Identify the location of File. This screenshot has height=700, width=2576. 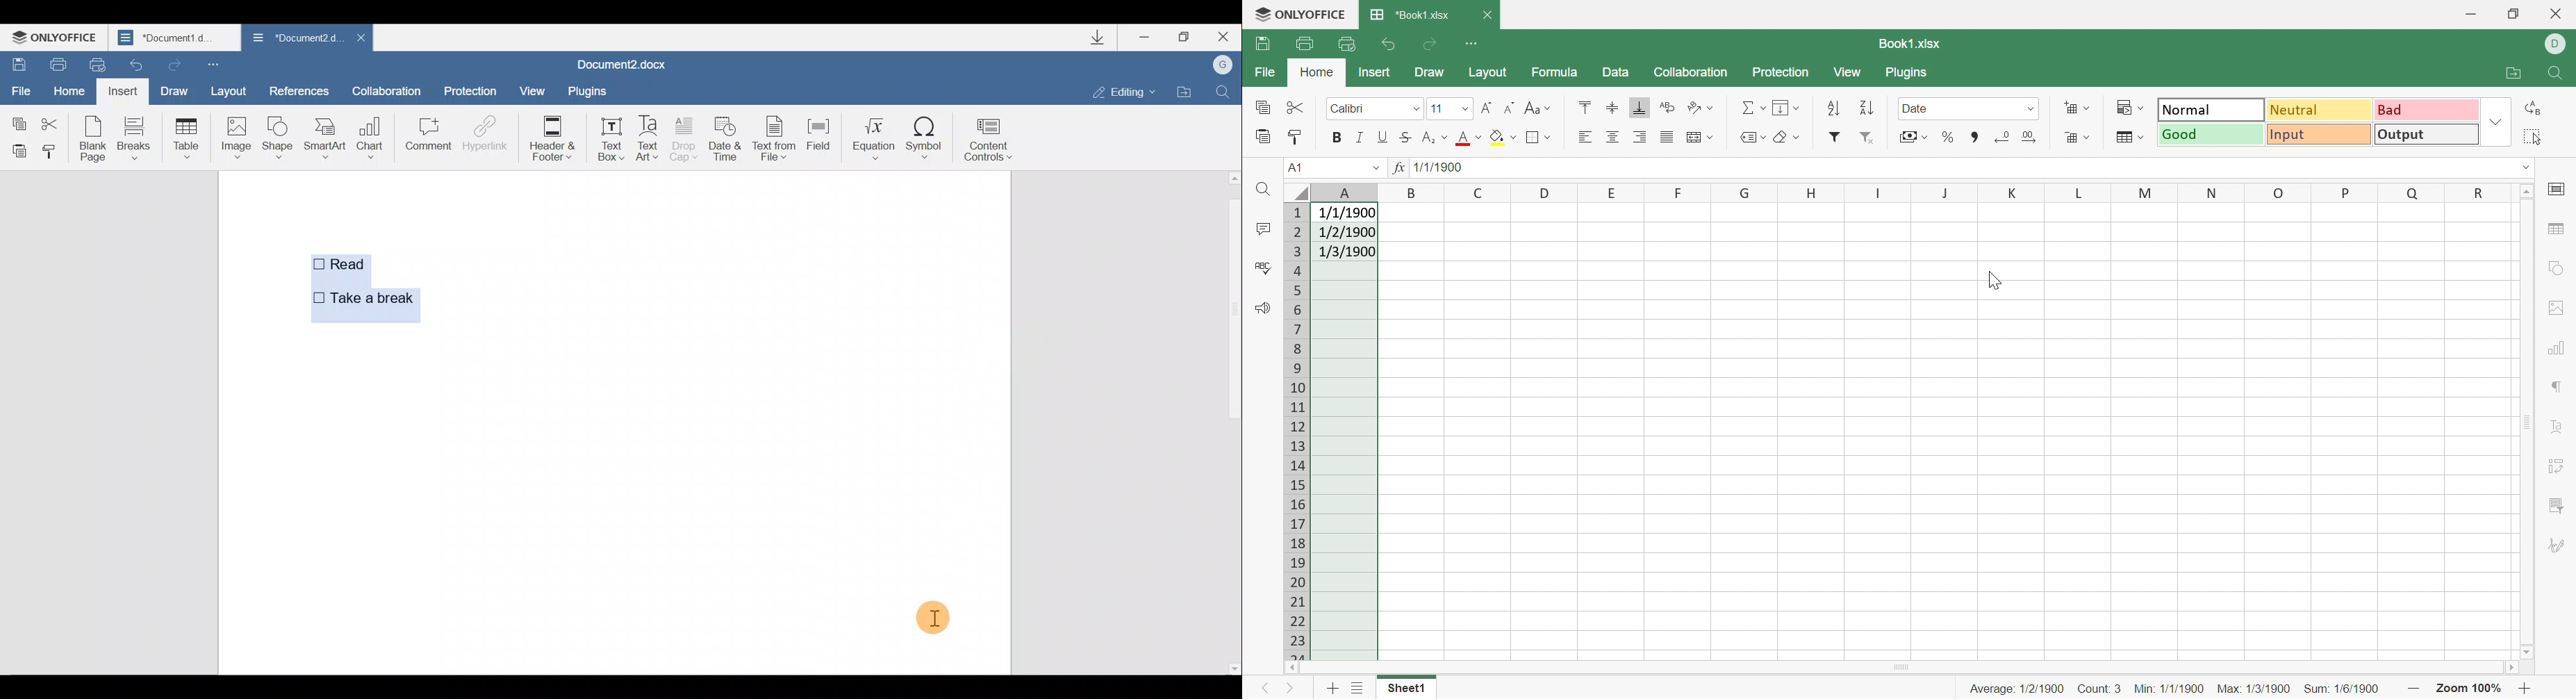
(1263, 72).